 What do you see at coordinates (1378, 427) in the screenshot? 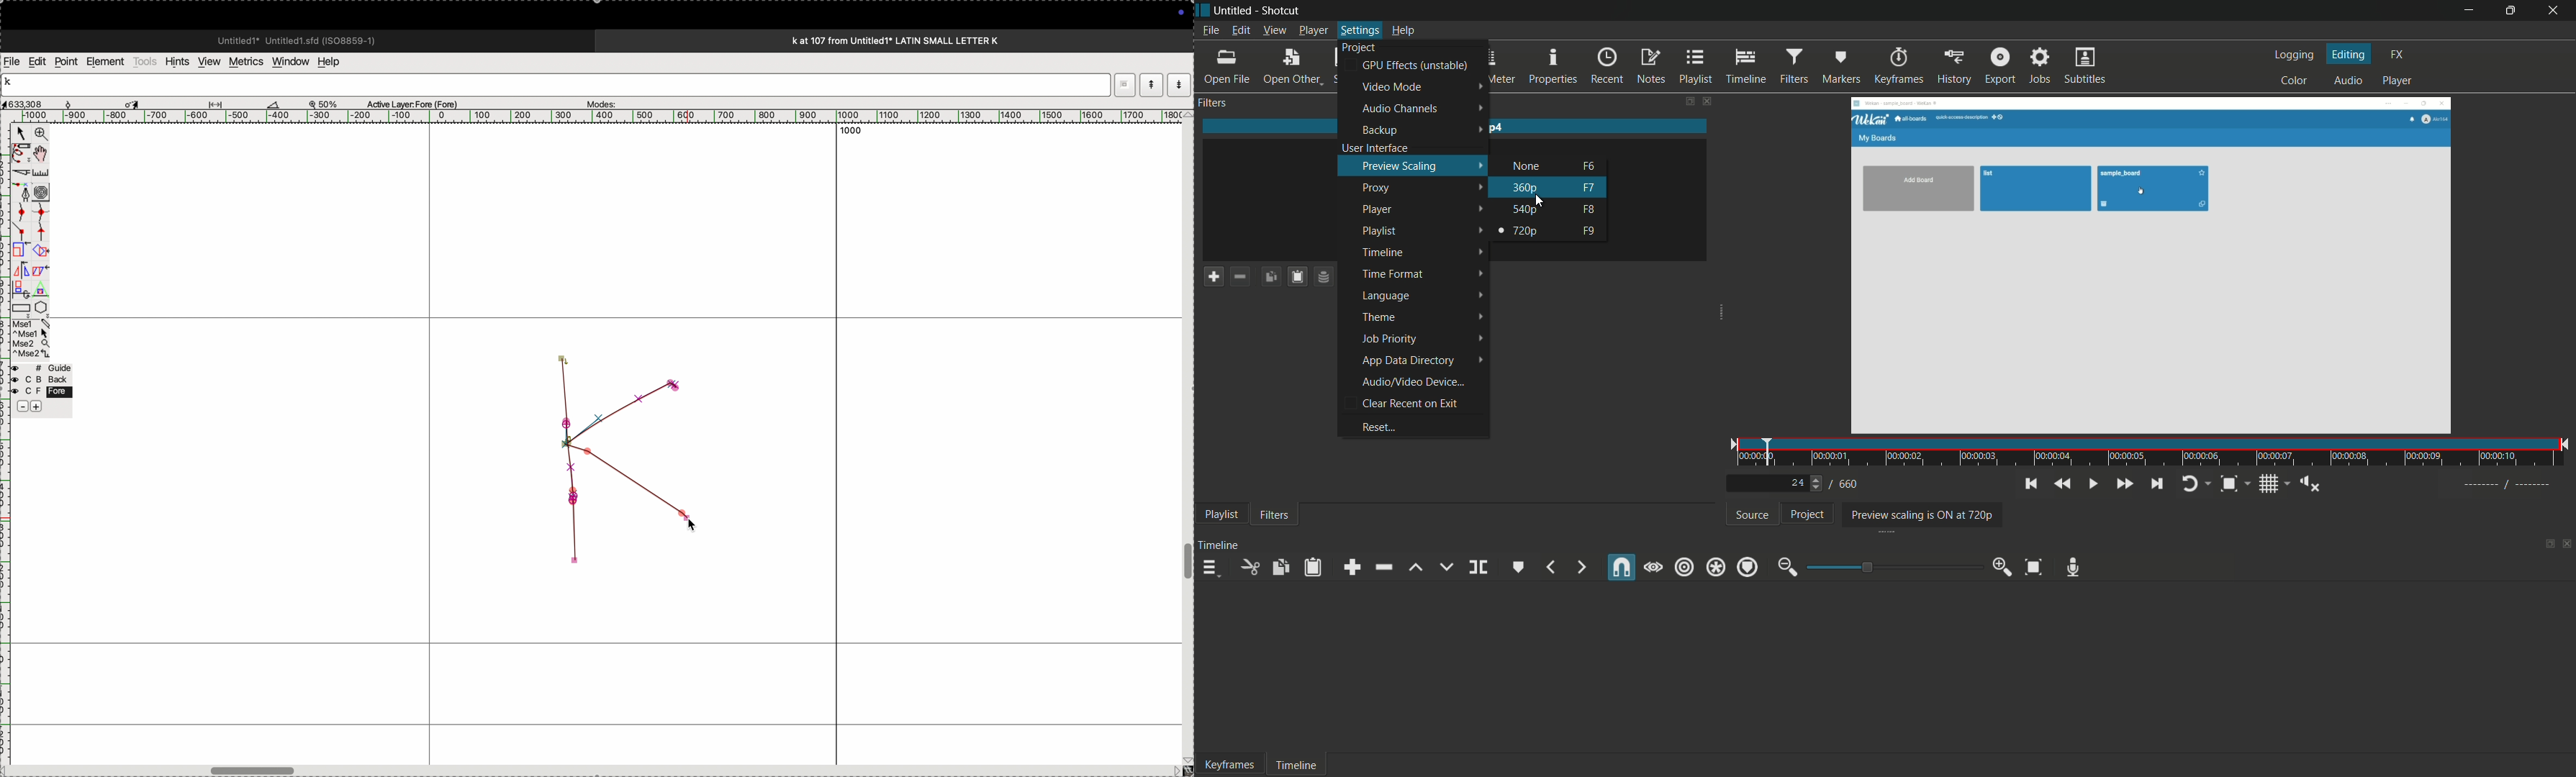
I see `reset` at bounding box center [1378, 427].